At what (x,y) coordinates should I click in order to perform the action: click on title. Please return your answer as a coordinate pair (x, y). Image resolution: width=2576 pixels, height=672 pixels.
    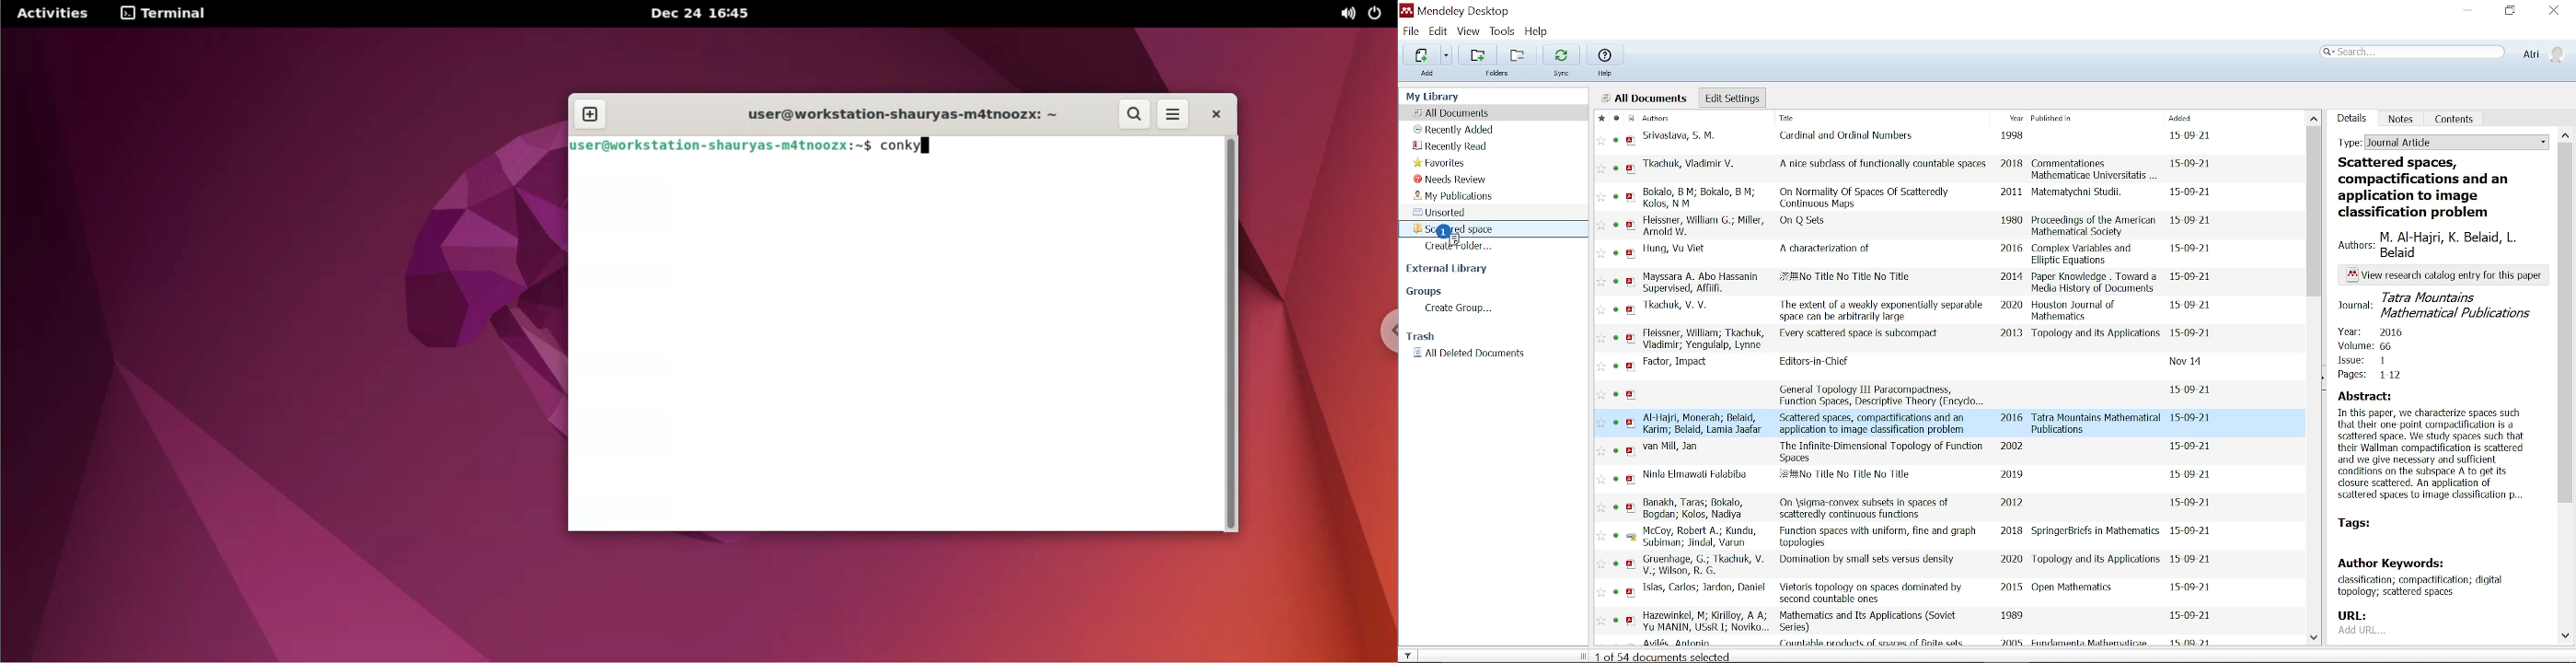
    Looking at the image, I should click on (1851, 137).